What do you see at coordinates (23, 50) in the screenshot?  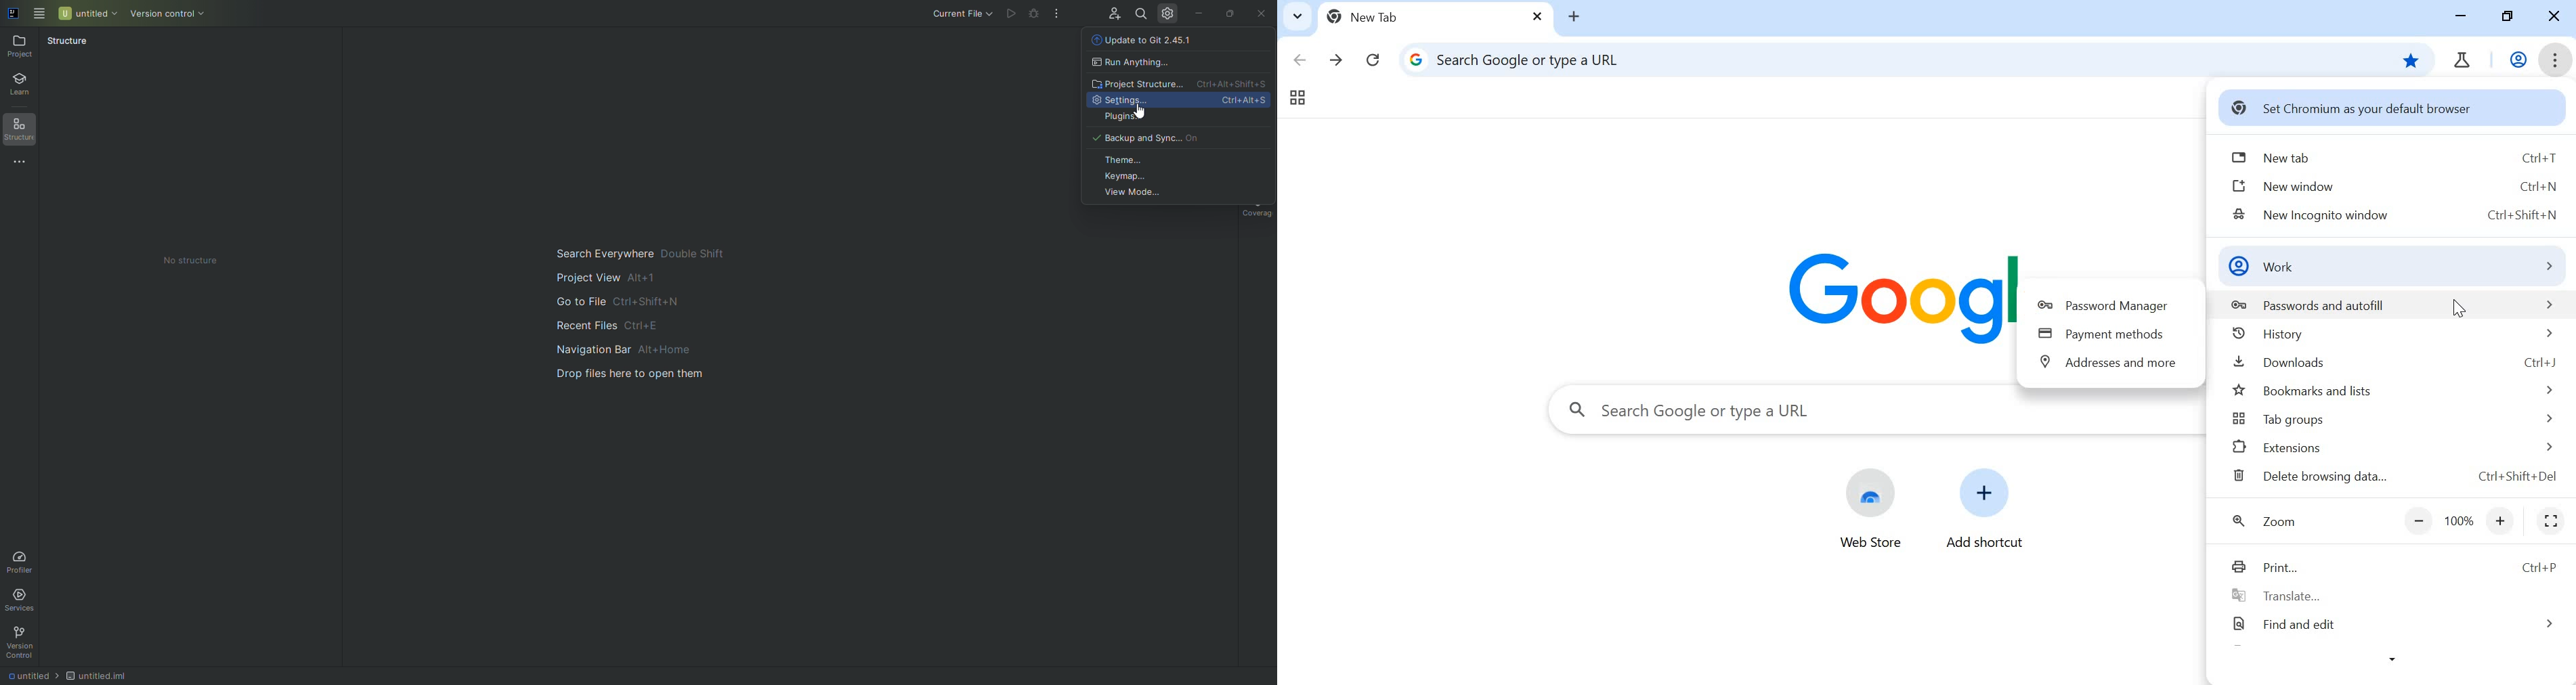 I see `Project` at bounding box center [23, 50].